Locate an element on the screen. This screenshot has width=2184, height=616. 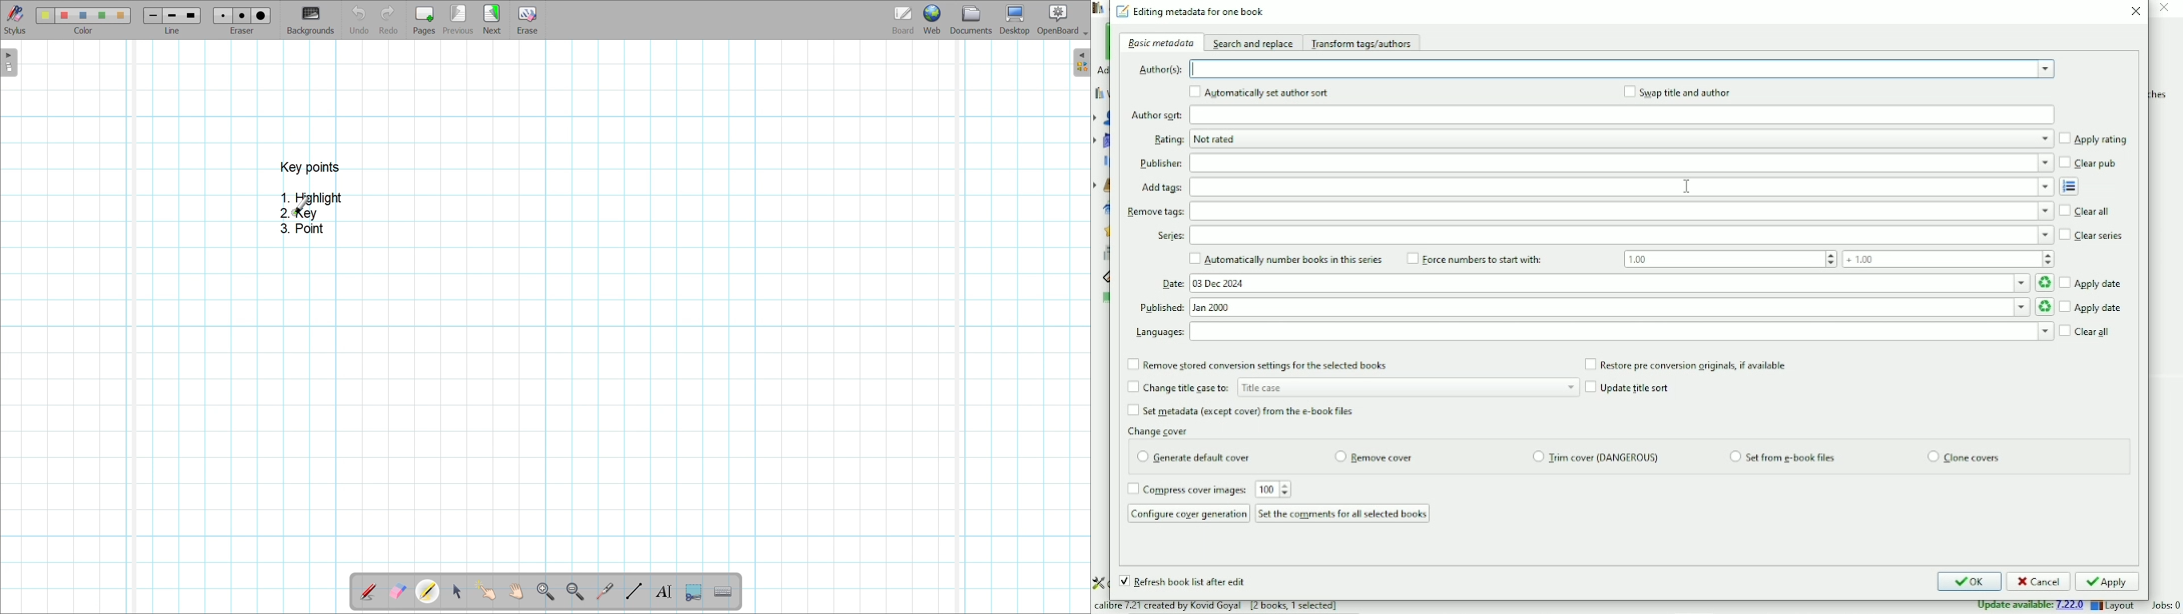
line is located at coordinates (175, 31).